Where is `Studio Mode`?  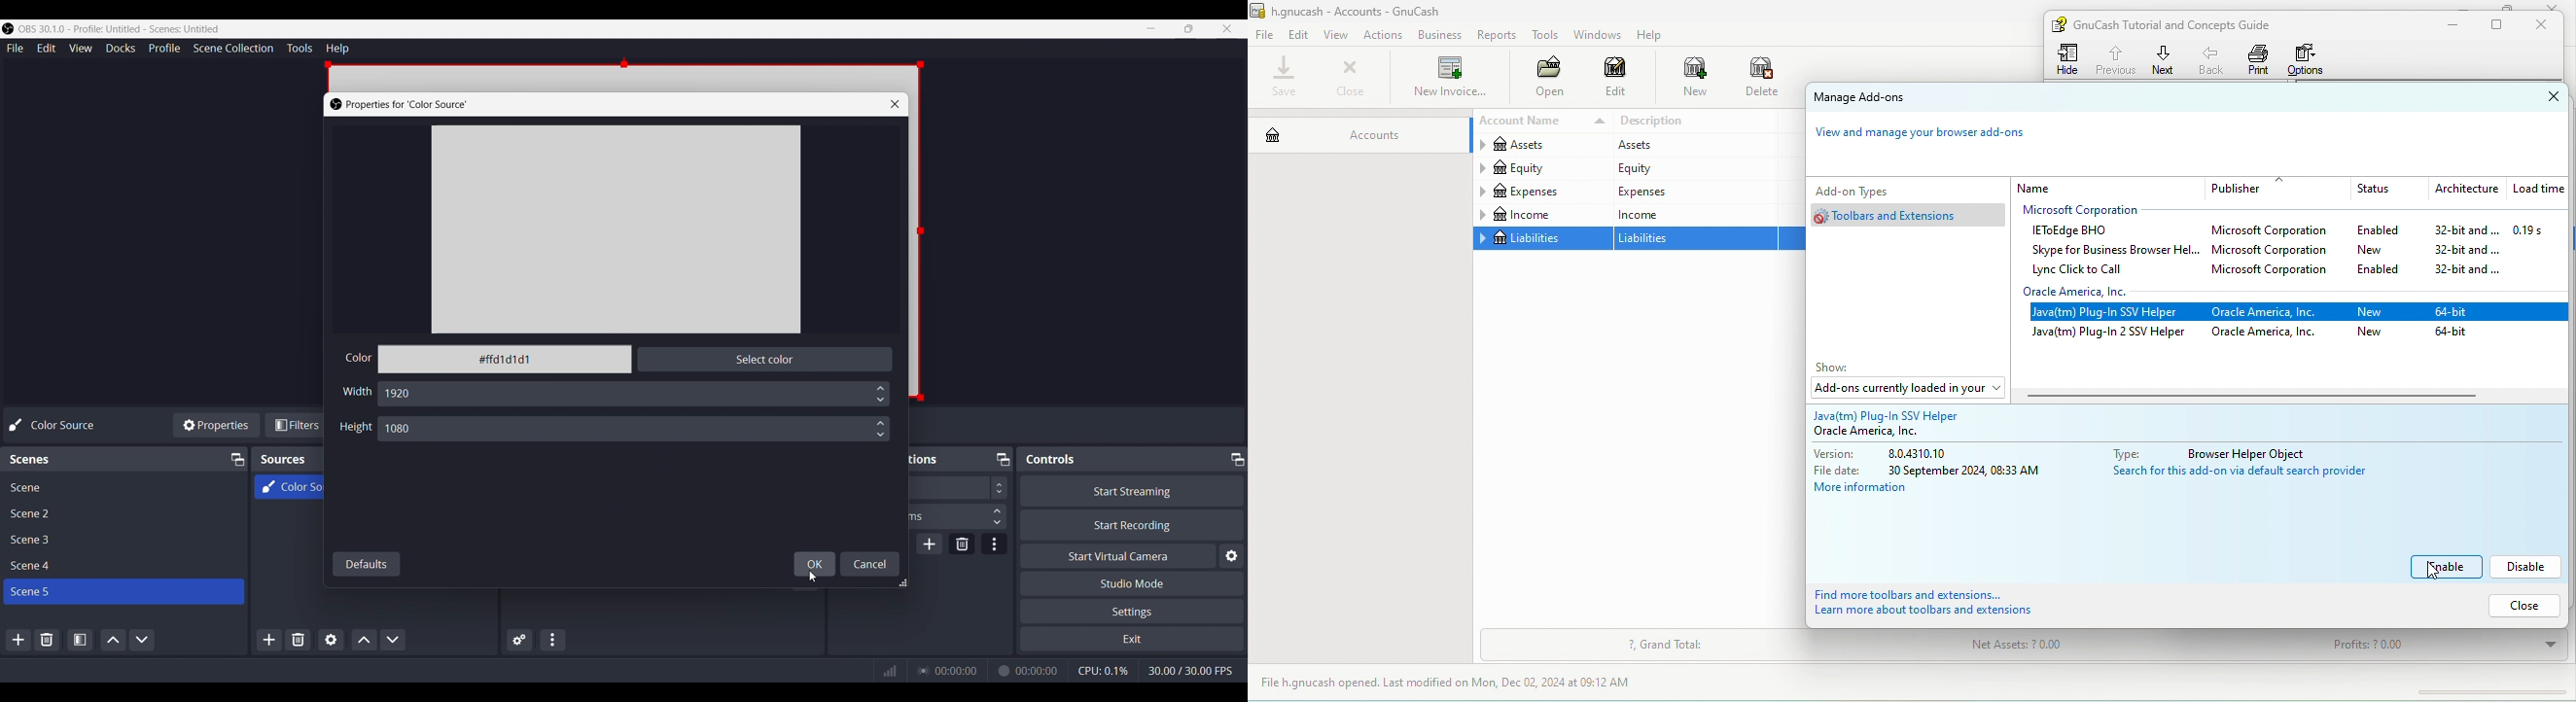 Studio Mode is located at coordinates (1133, 583).